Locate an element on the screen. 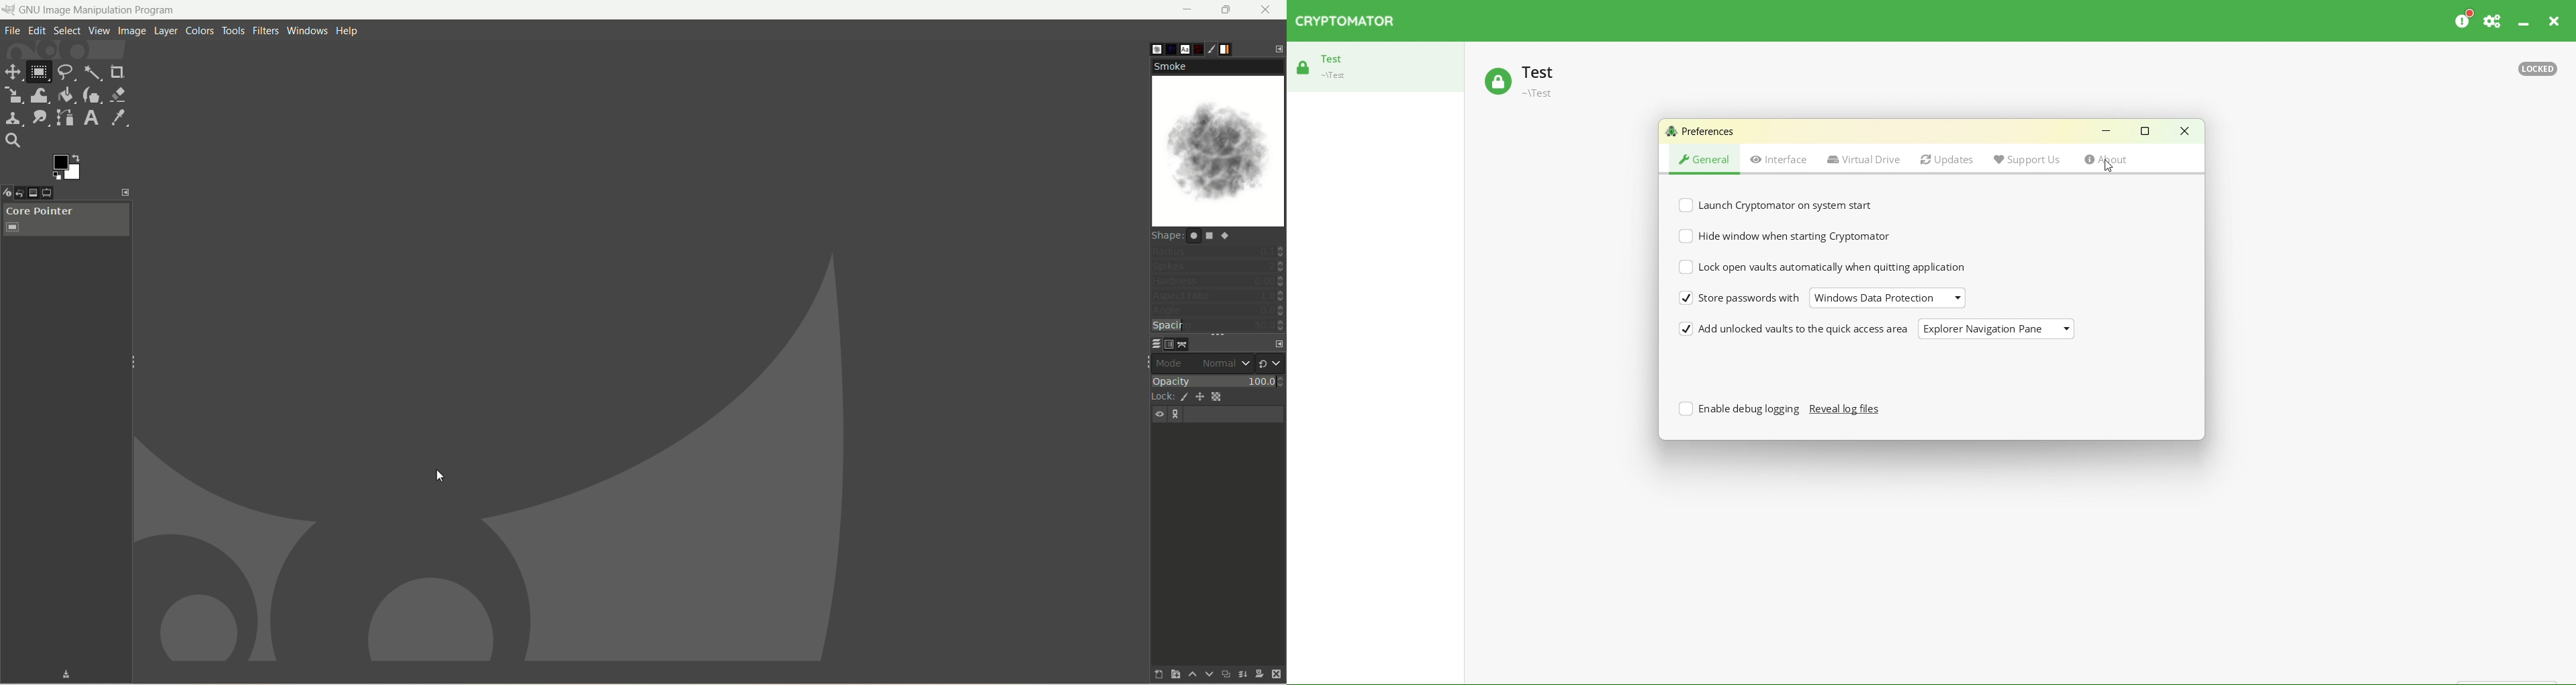 The image size is (2576, 700). Updates is located at coordinates (1946, 161).